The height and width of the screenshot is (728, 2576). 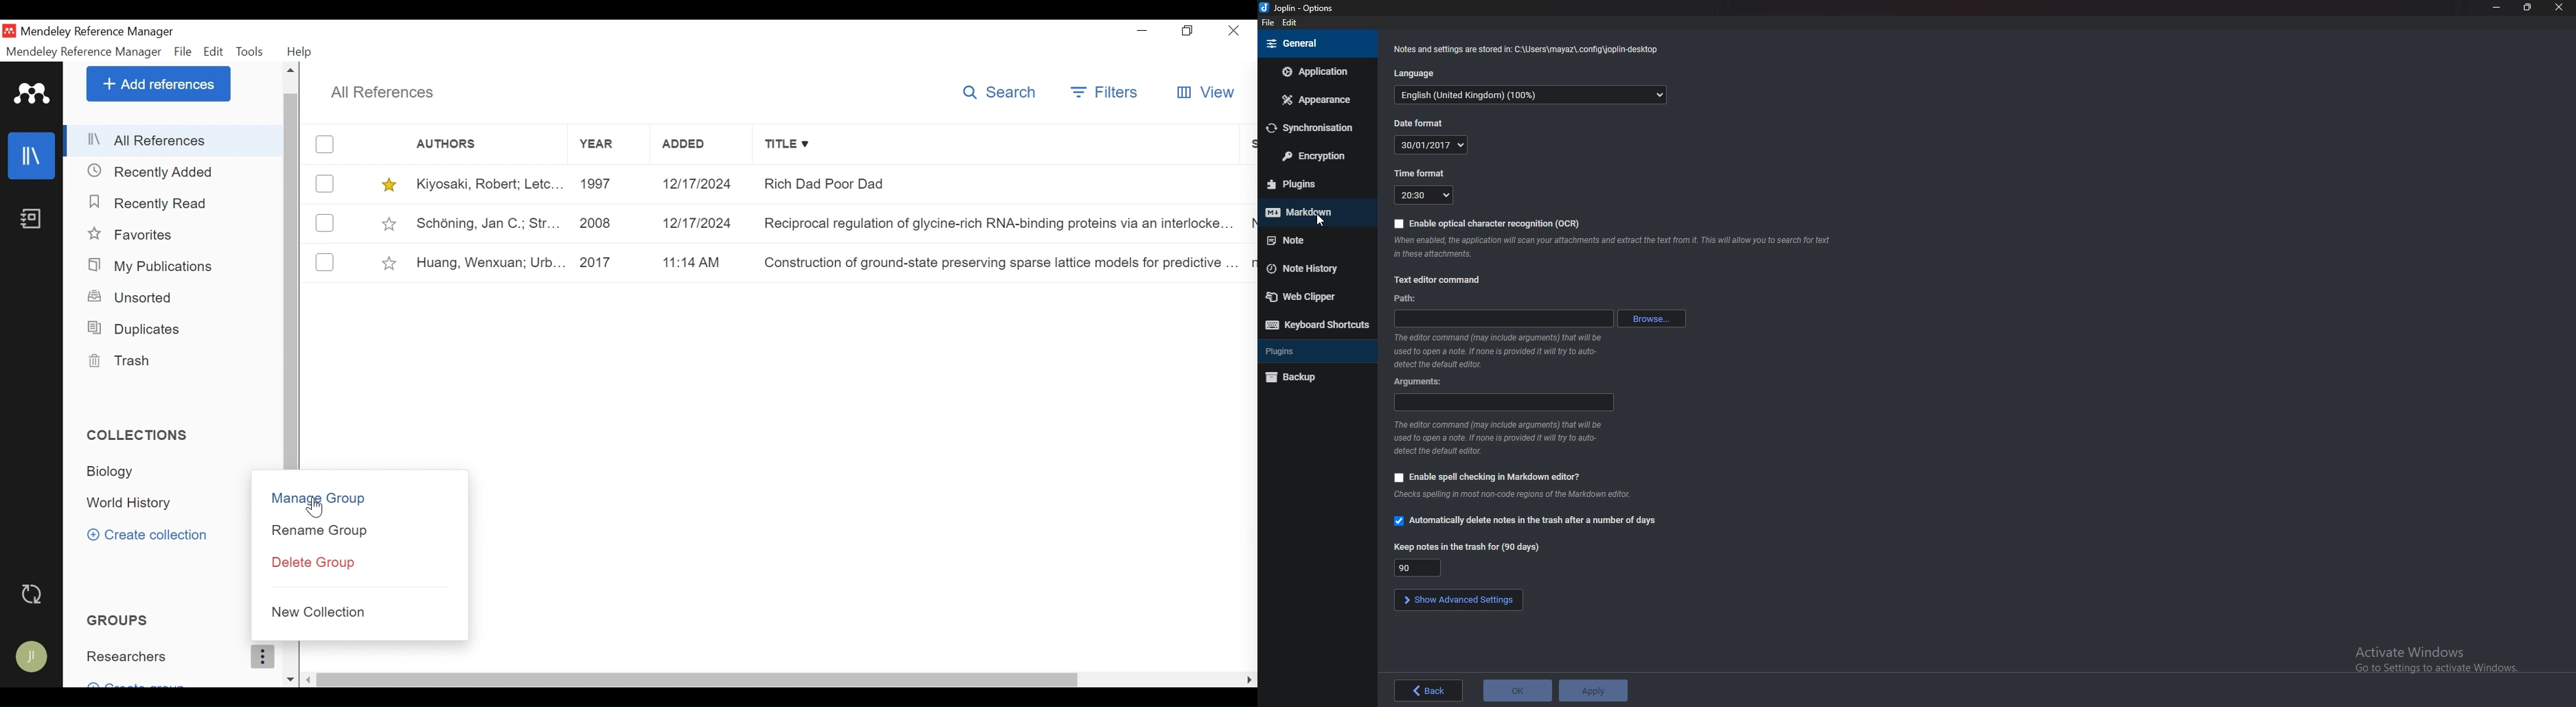 I want to click on Duplicates, so click(x=135, y=329).